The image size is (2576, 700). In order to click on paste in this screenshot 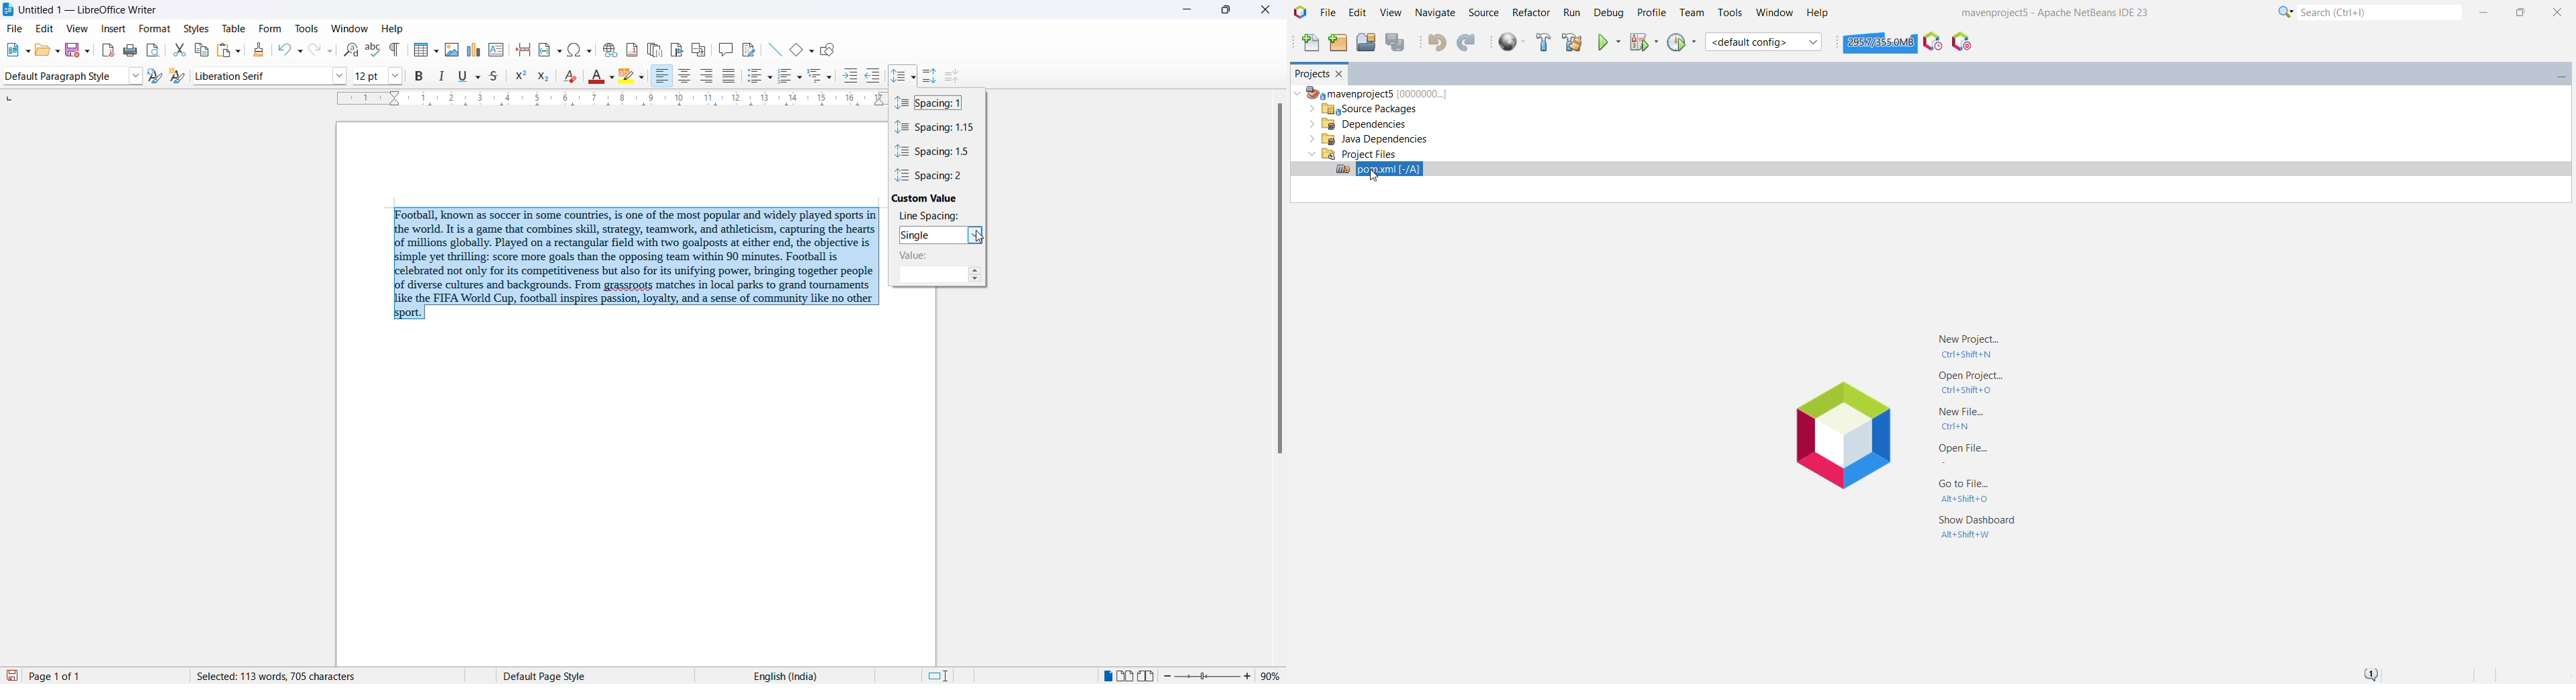, I will do `click(223, 50)`.